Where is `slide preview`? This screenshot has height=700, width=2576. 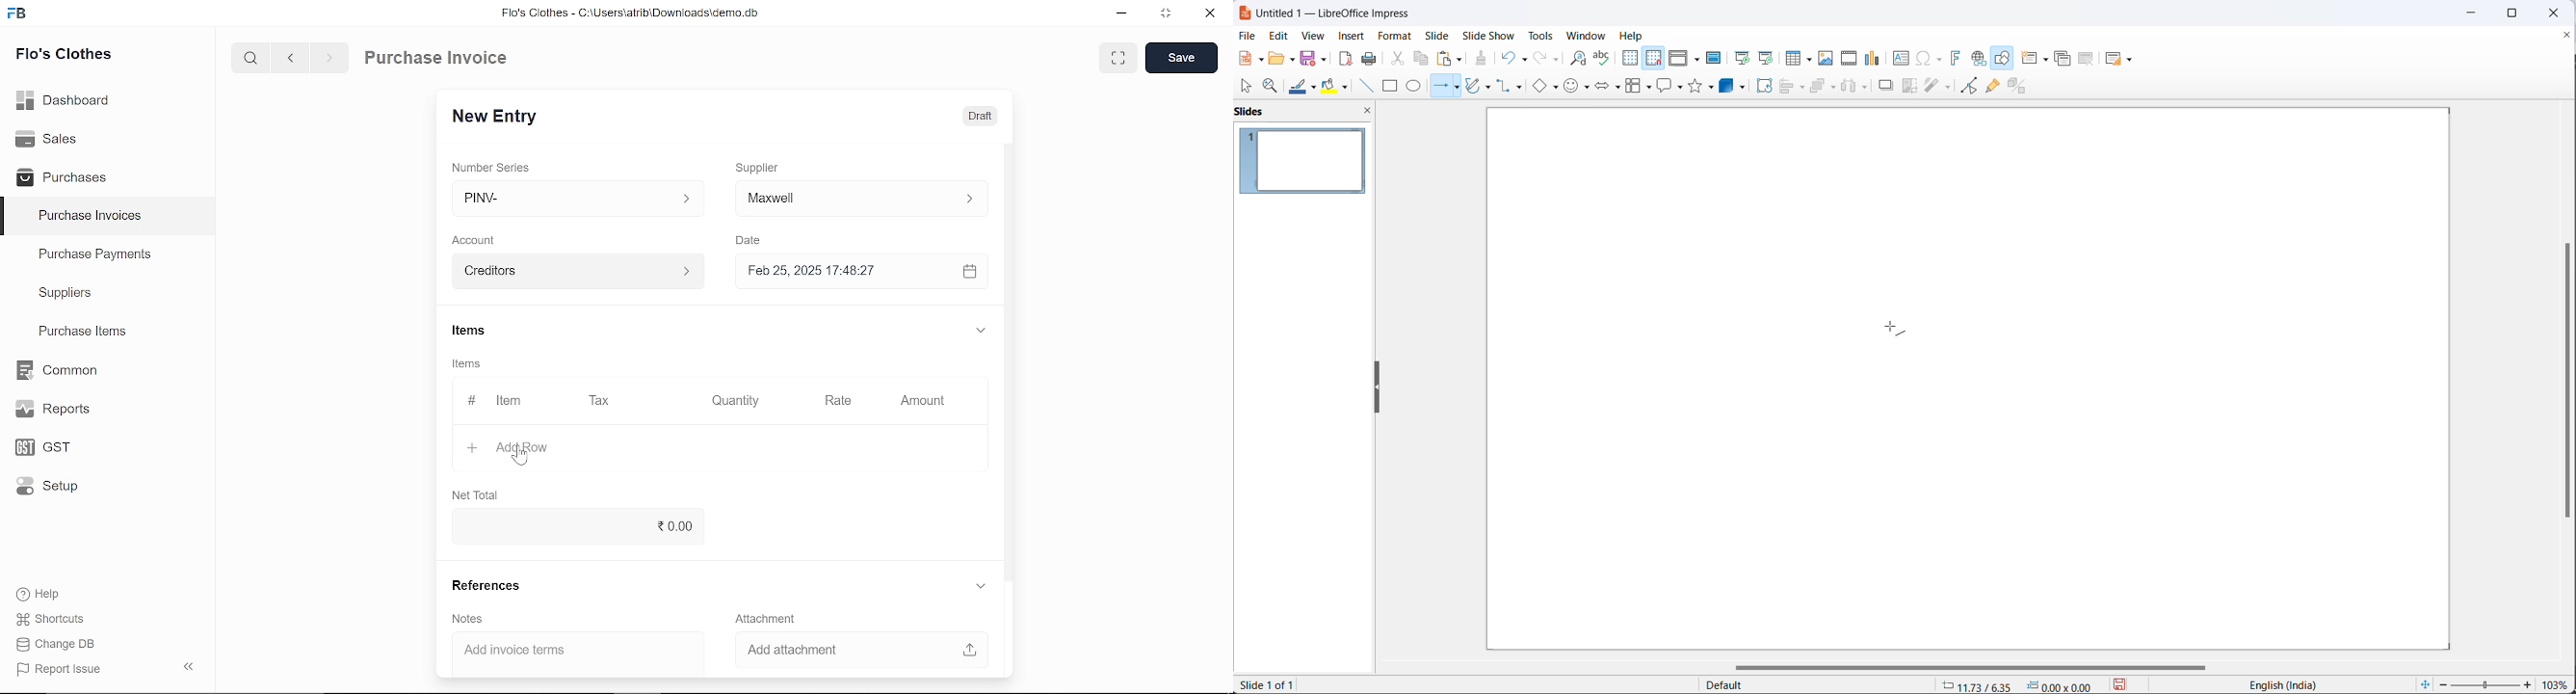 slide preview is located at coordinates (1307, 160).